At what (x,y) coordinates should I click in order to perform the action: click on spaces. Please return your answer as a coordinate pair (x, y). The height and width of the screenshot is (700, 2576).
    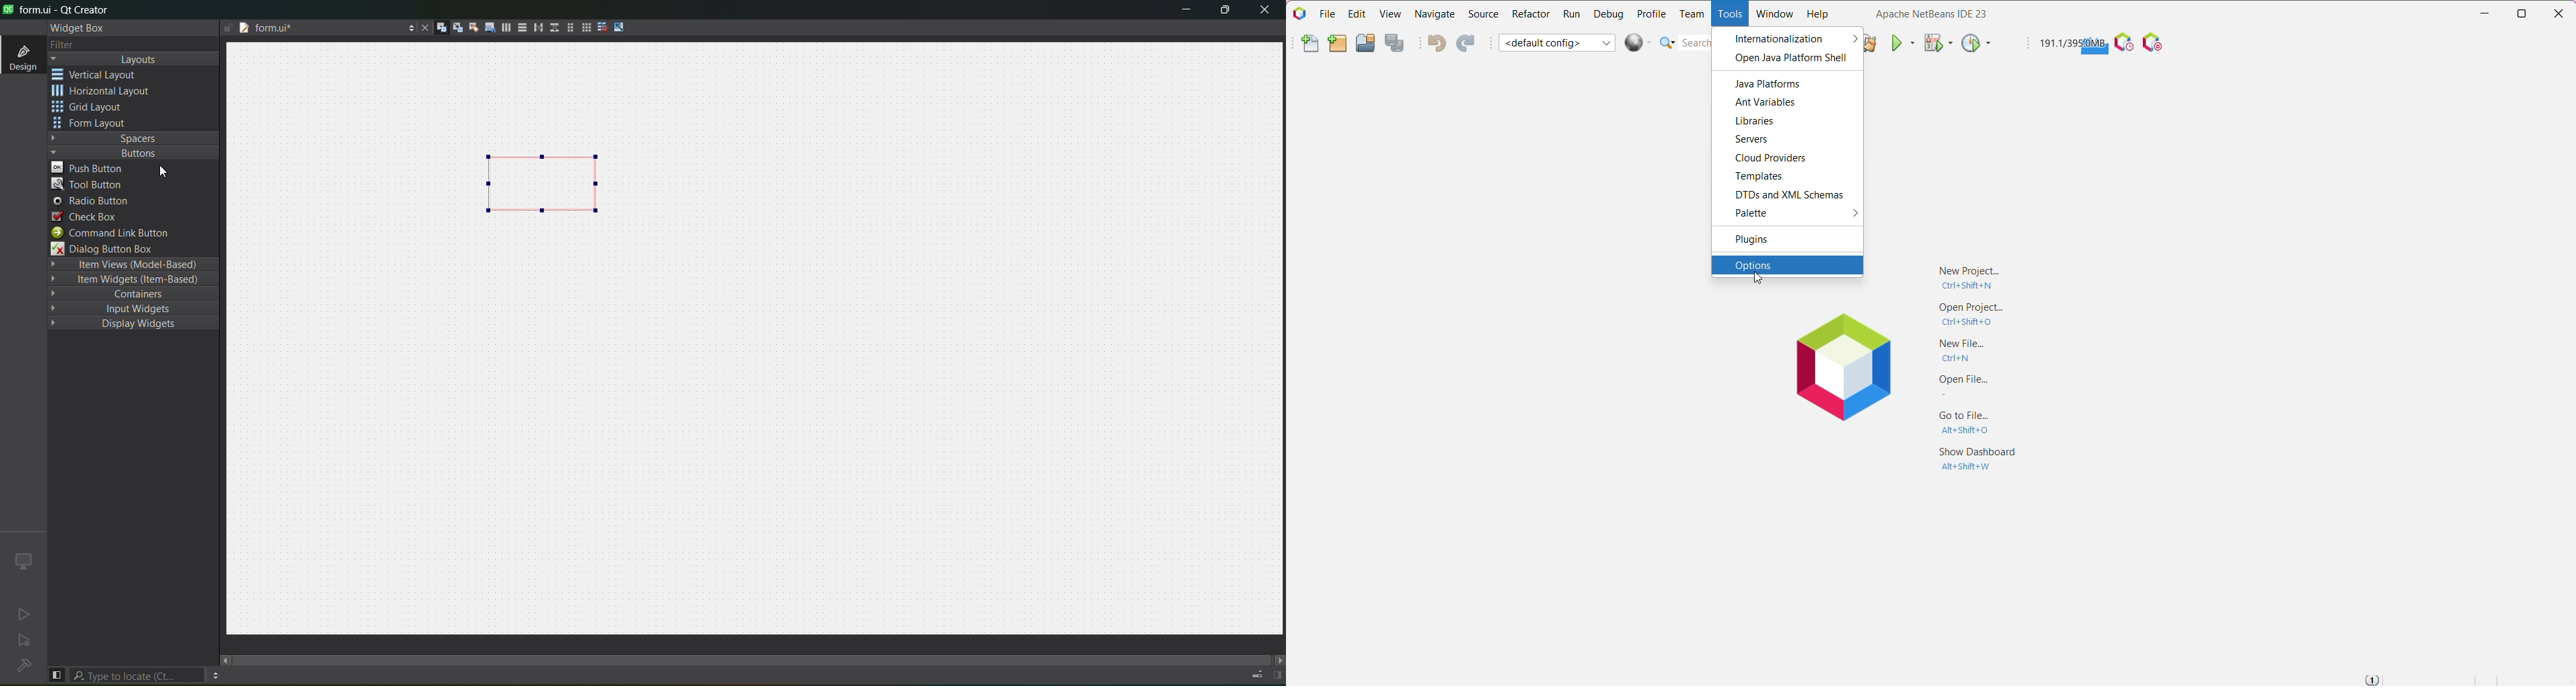
    Looking at the image, I should click on (134, 137).